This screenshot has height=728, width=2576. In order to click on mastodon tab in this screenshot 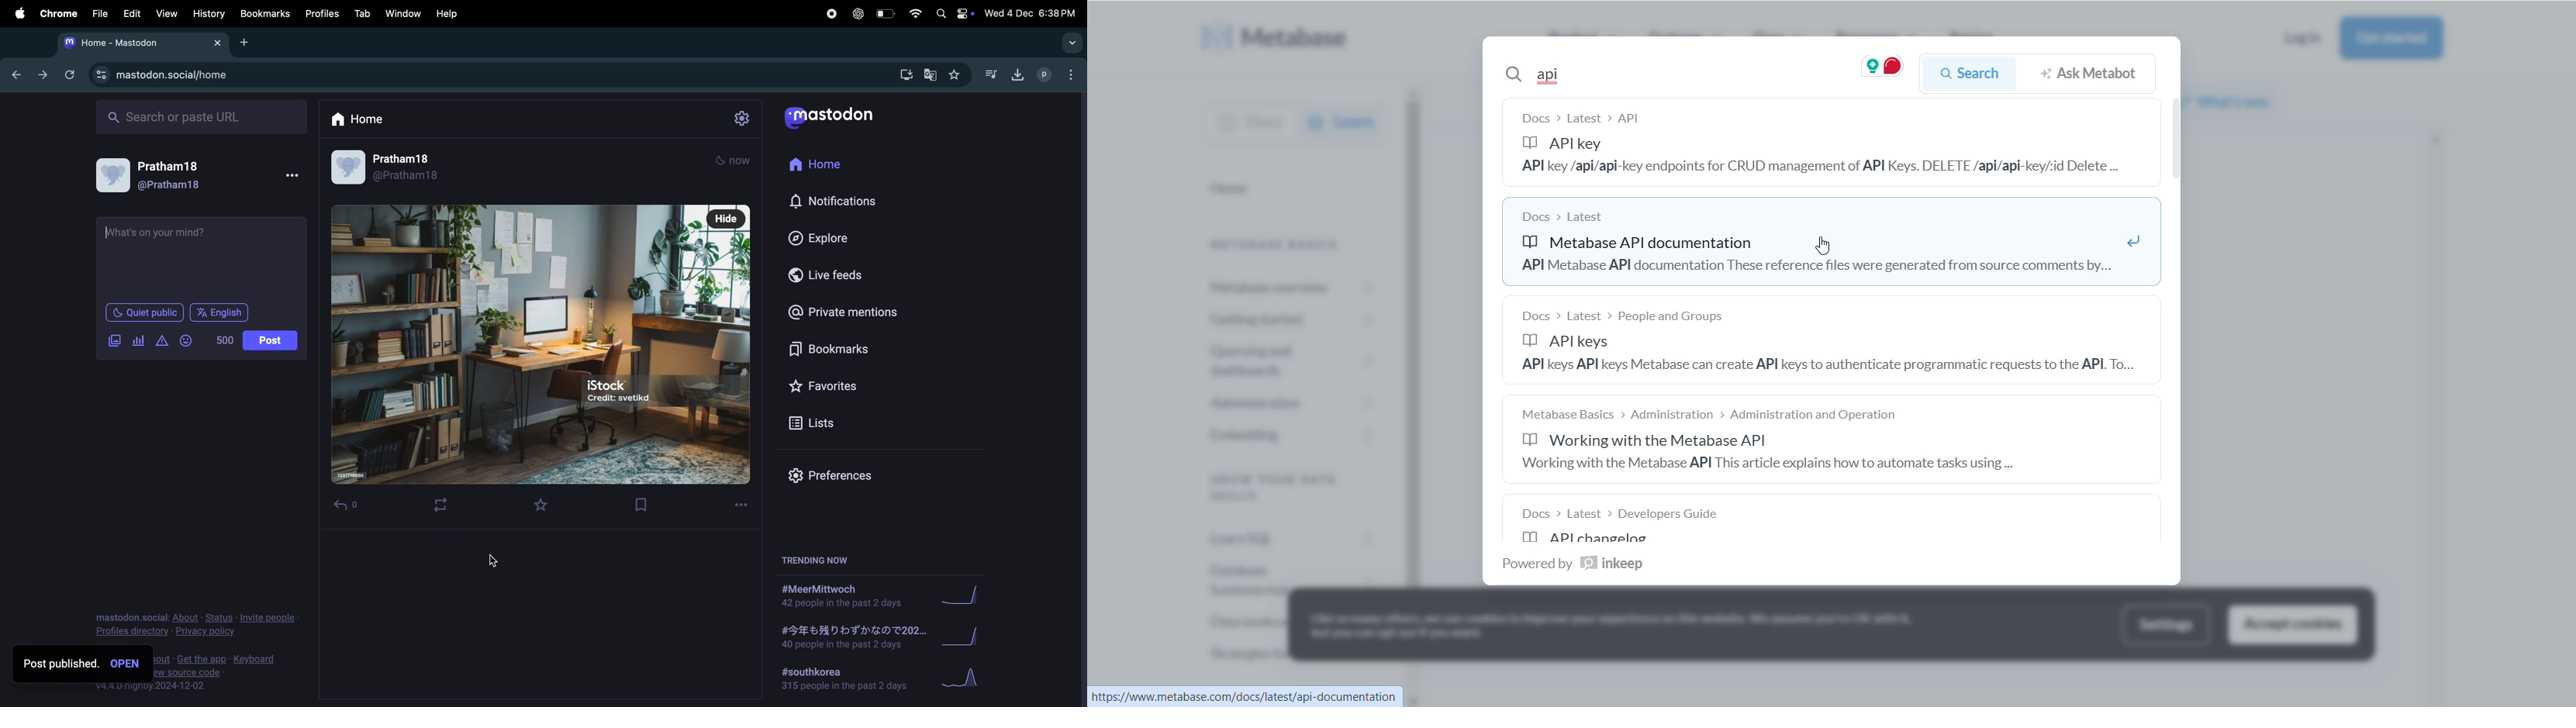, I will do `click(138, 43)`.